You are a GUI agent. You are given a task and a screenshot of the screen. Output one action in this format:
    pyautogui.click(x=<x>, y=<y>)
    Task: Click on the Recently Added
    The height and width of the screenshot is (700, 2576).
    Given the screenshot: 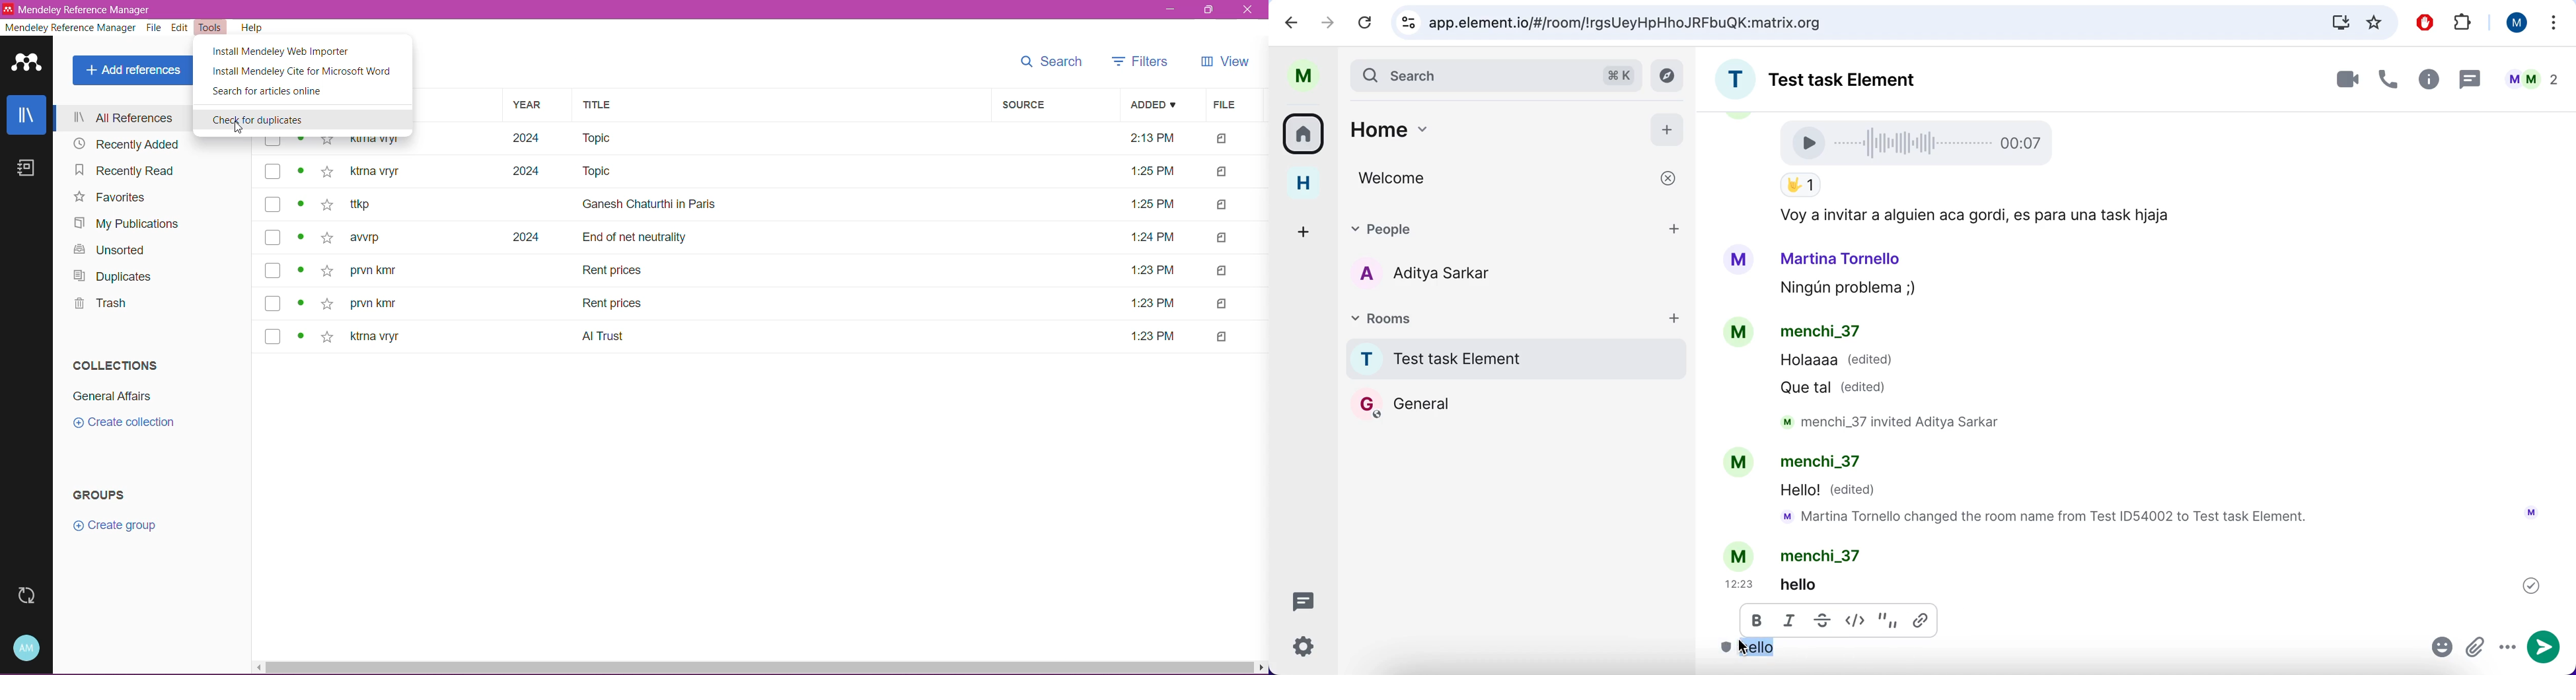 What is the action you would take?
    pyautogui.click(x=128, y=145)
    